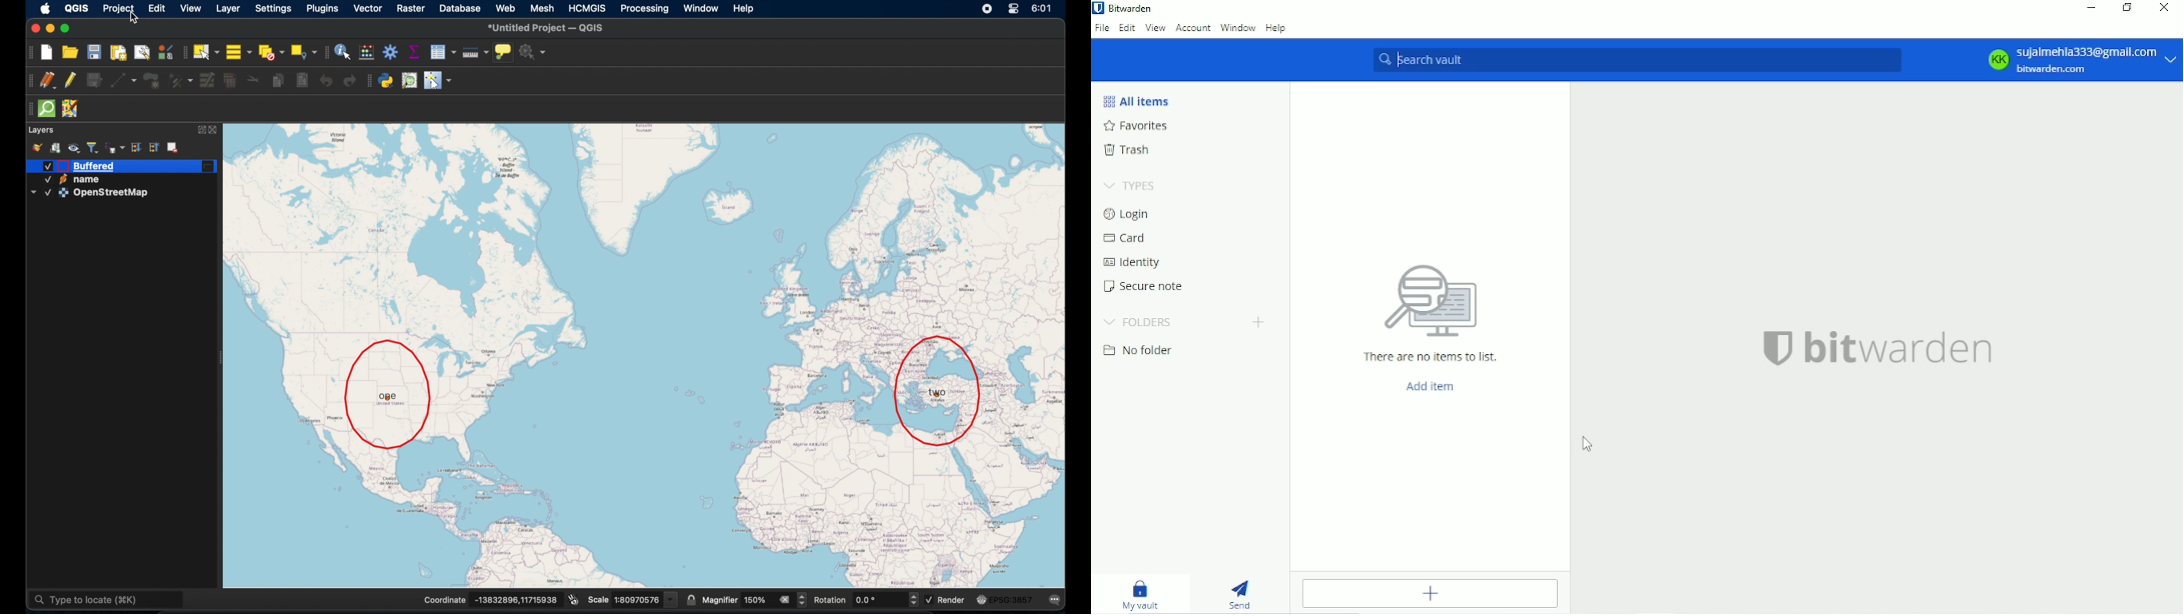 Image resolution: width=2184 pixels, height=616 pixels. I want to click on minimize , so click(50, 27).